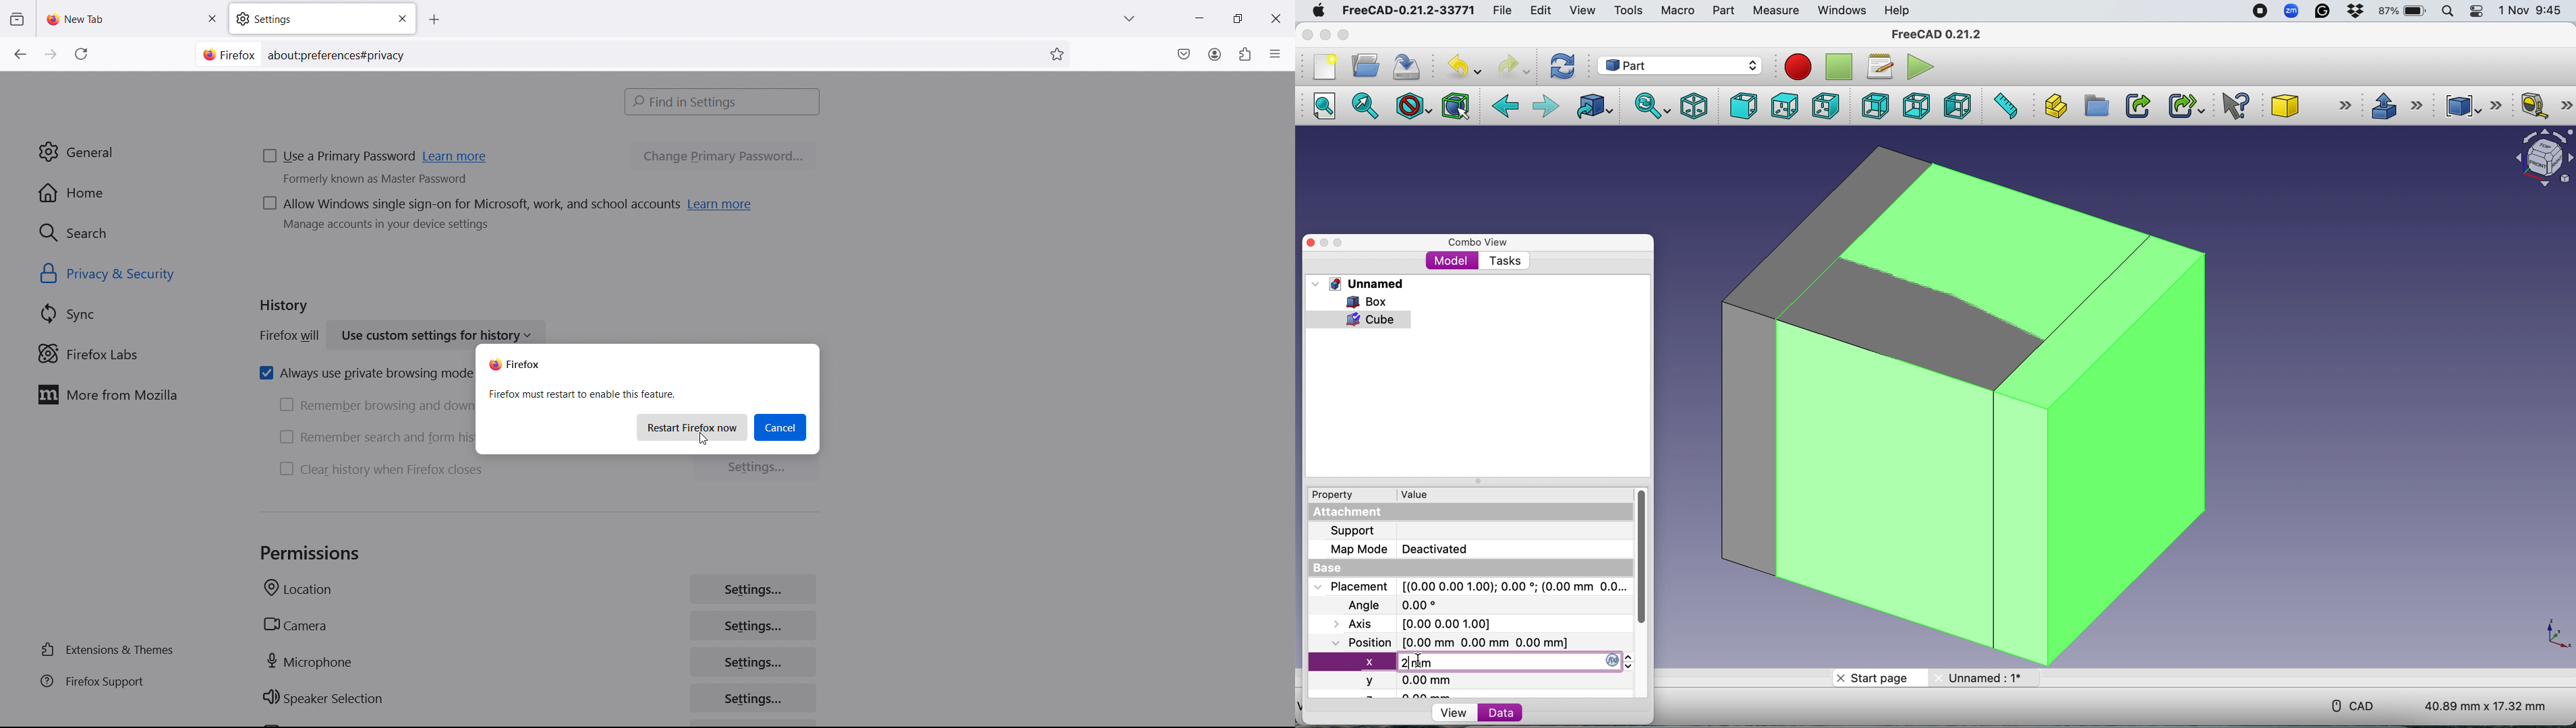 This screenshot has width=2576, height=728. I want to click on list all tabs, so click(1129, 17).